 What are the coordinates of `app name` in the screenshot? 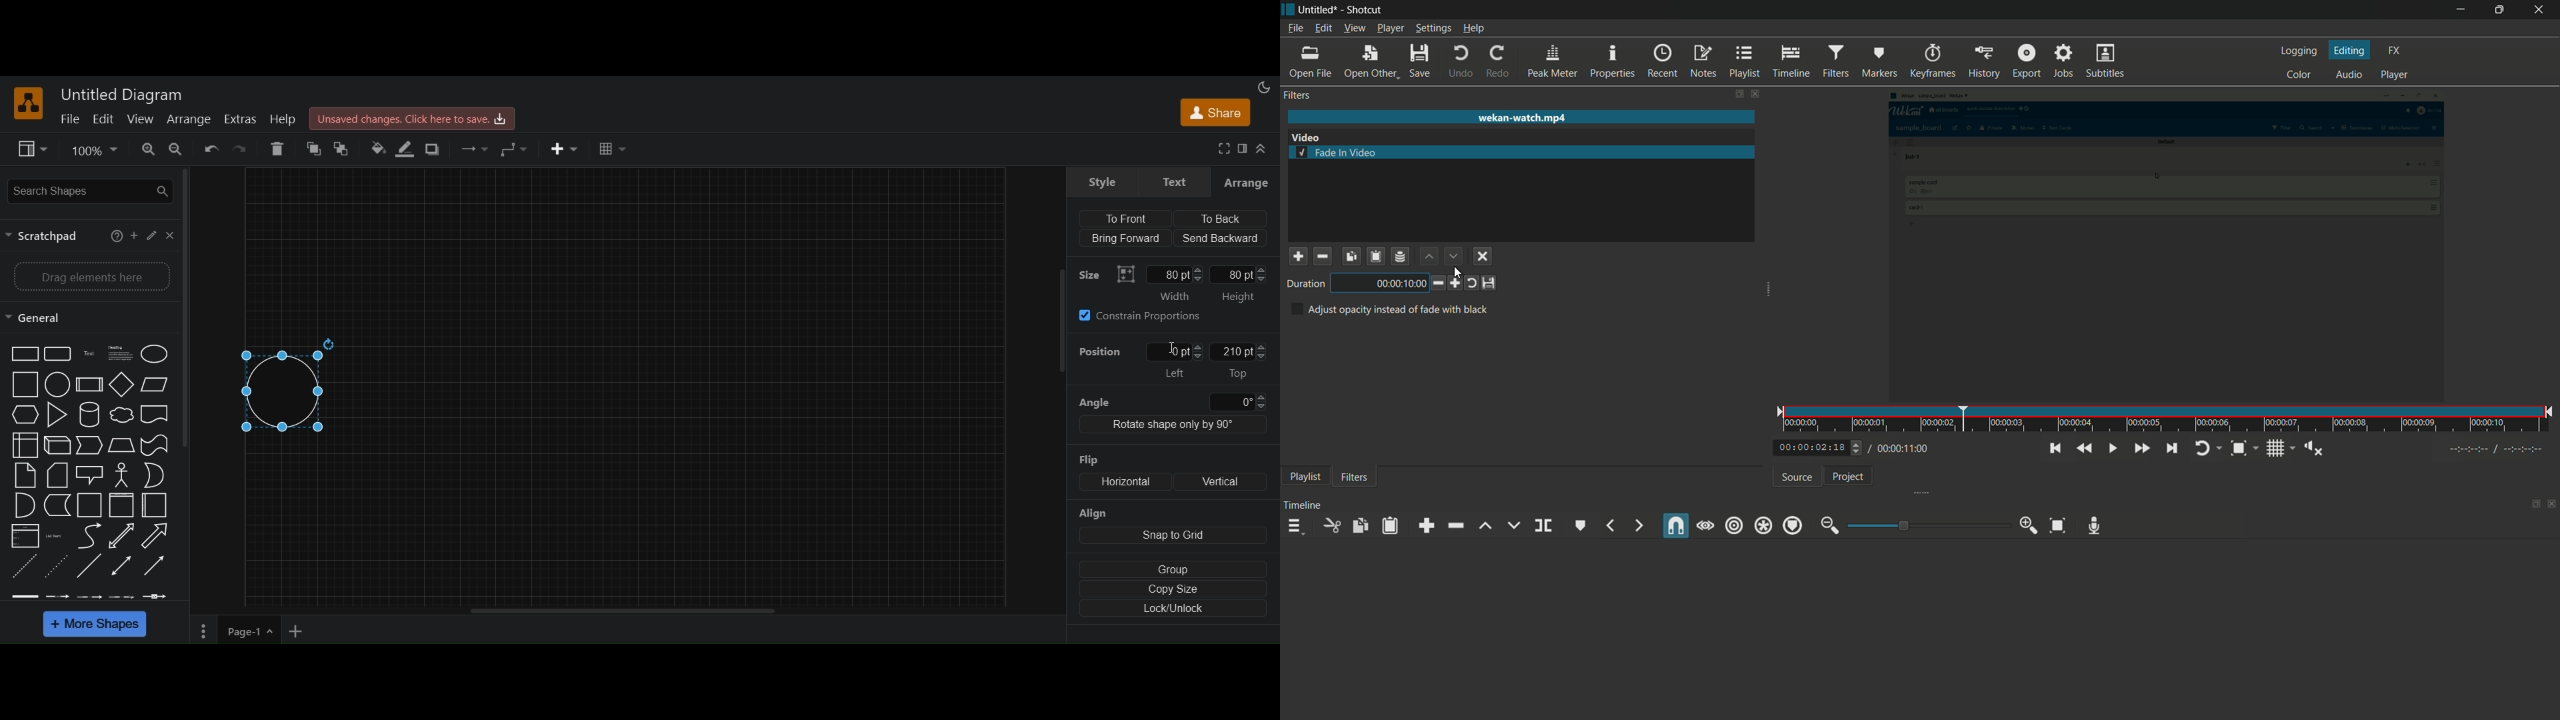 It's located at (1362, 10).